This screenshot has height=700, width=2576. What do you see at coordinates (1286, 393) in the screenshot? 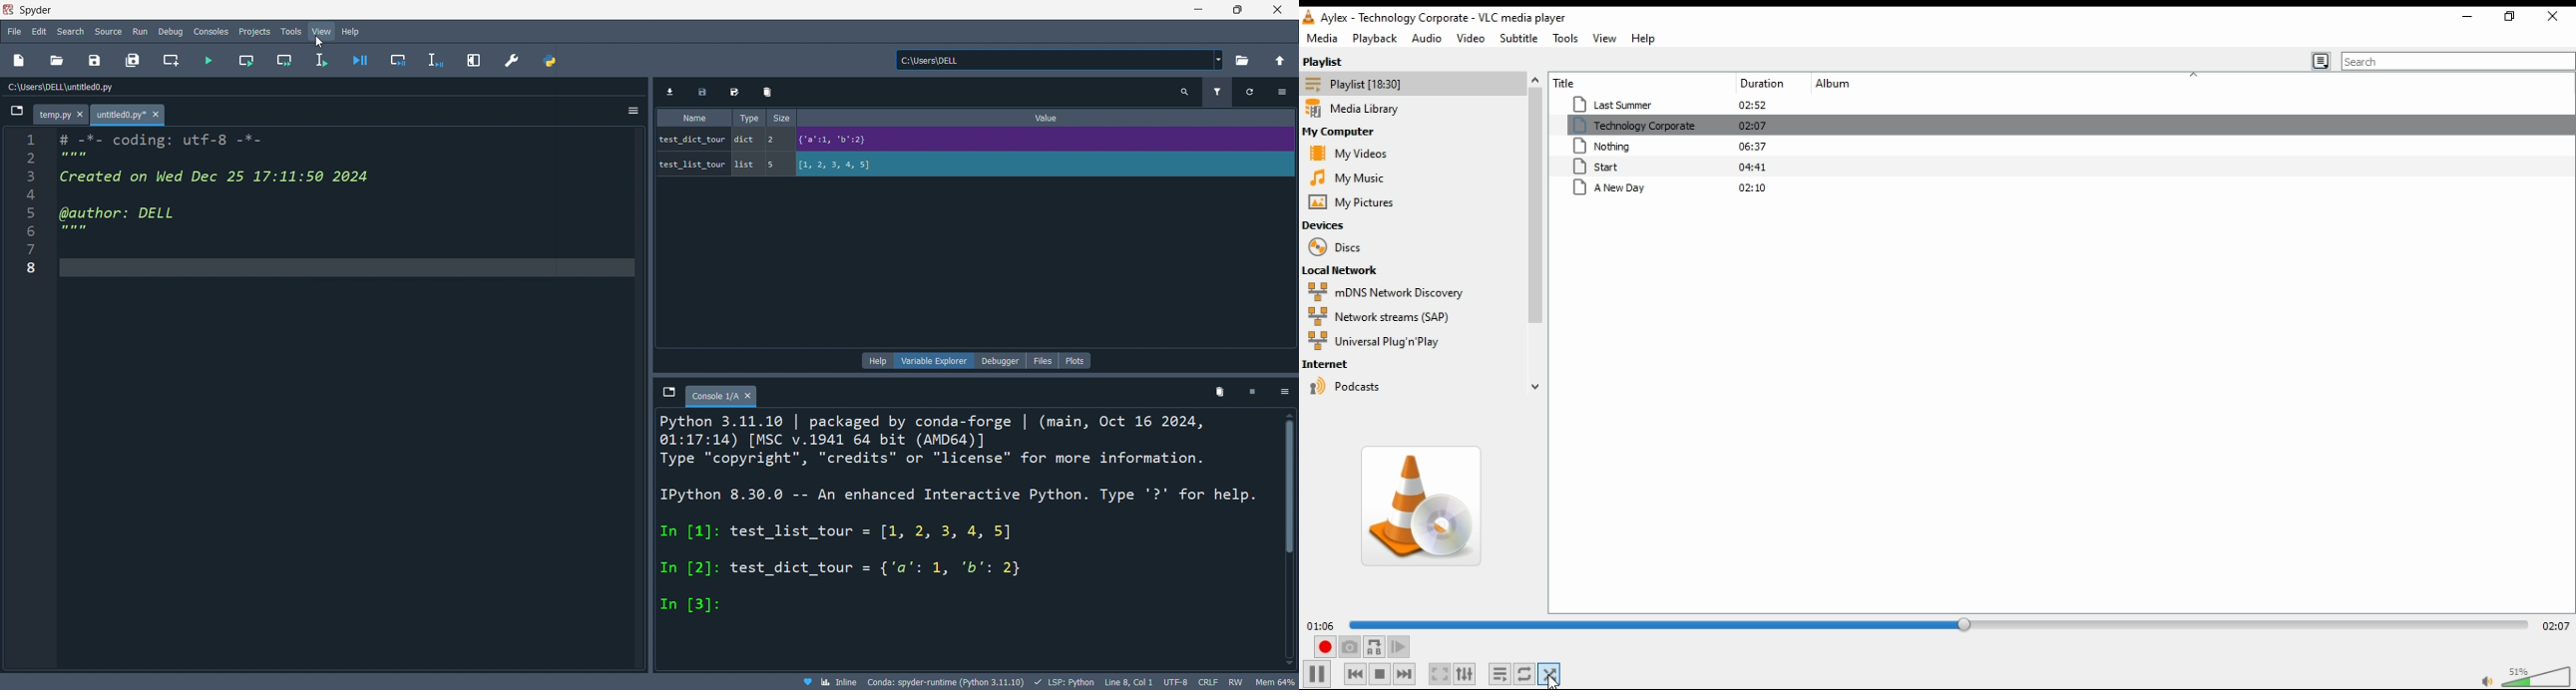
I see `options` at bounding box center [1286, 393].